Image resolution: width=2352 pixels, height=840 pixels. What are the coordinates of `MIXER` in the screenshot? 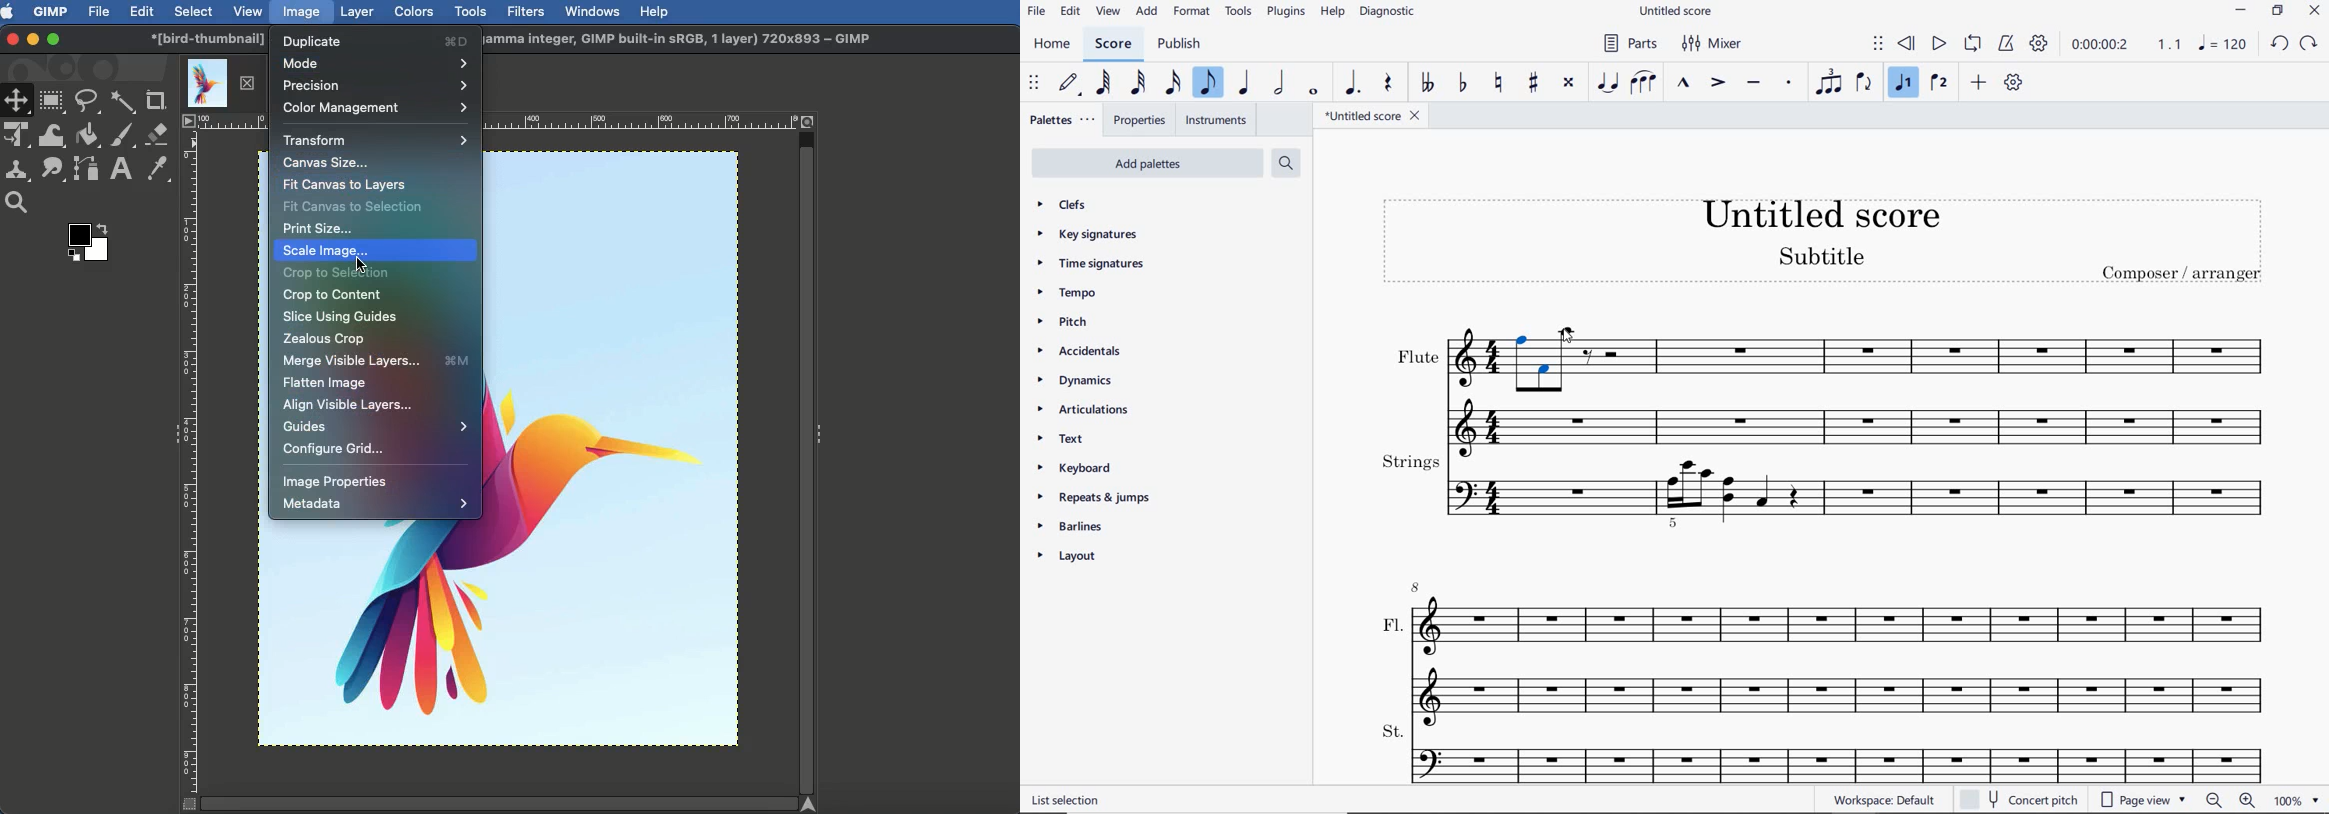 It's located at (1710, 44).